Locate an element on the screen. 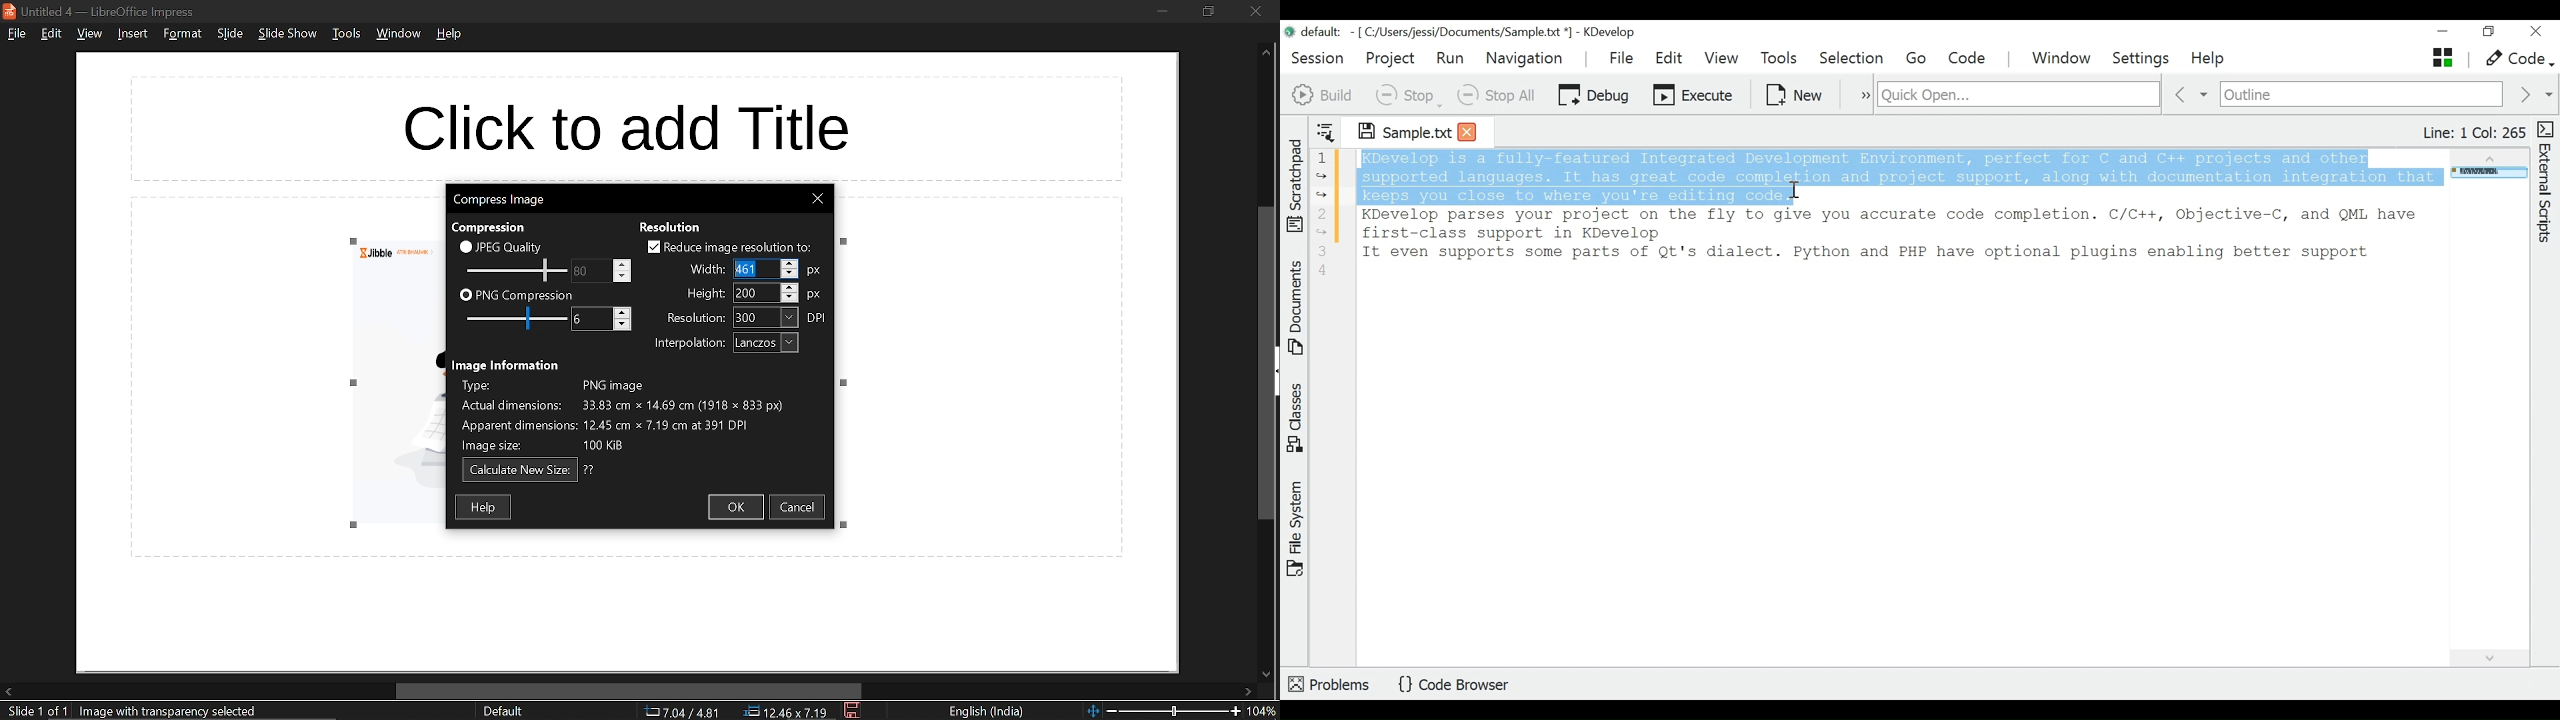 This screenshot has width=2576, height=728. ok is located at coordinates (738, 508).